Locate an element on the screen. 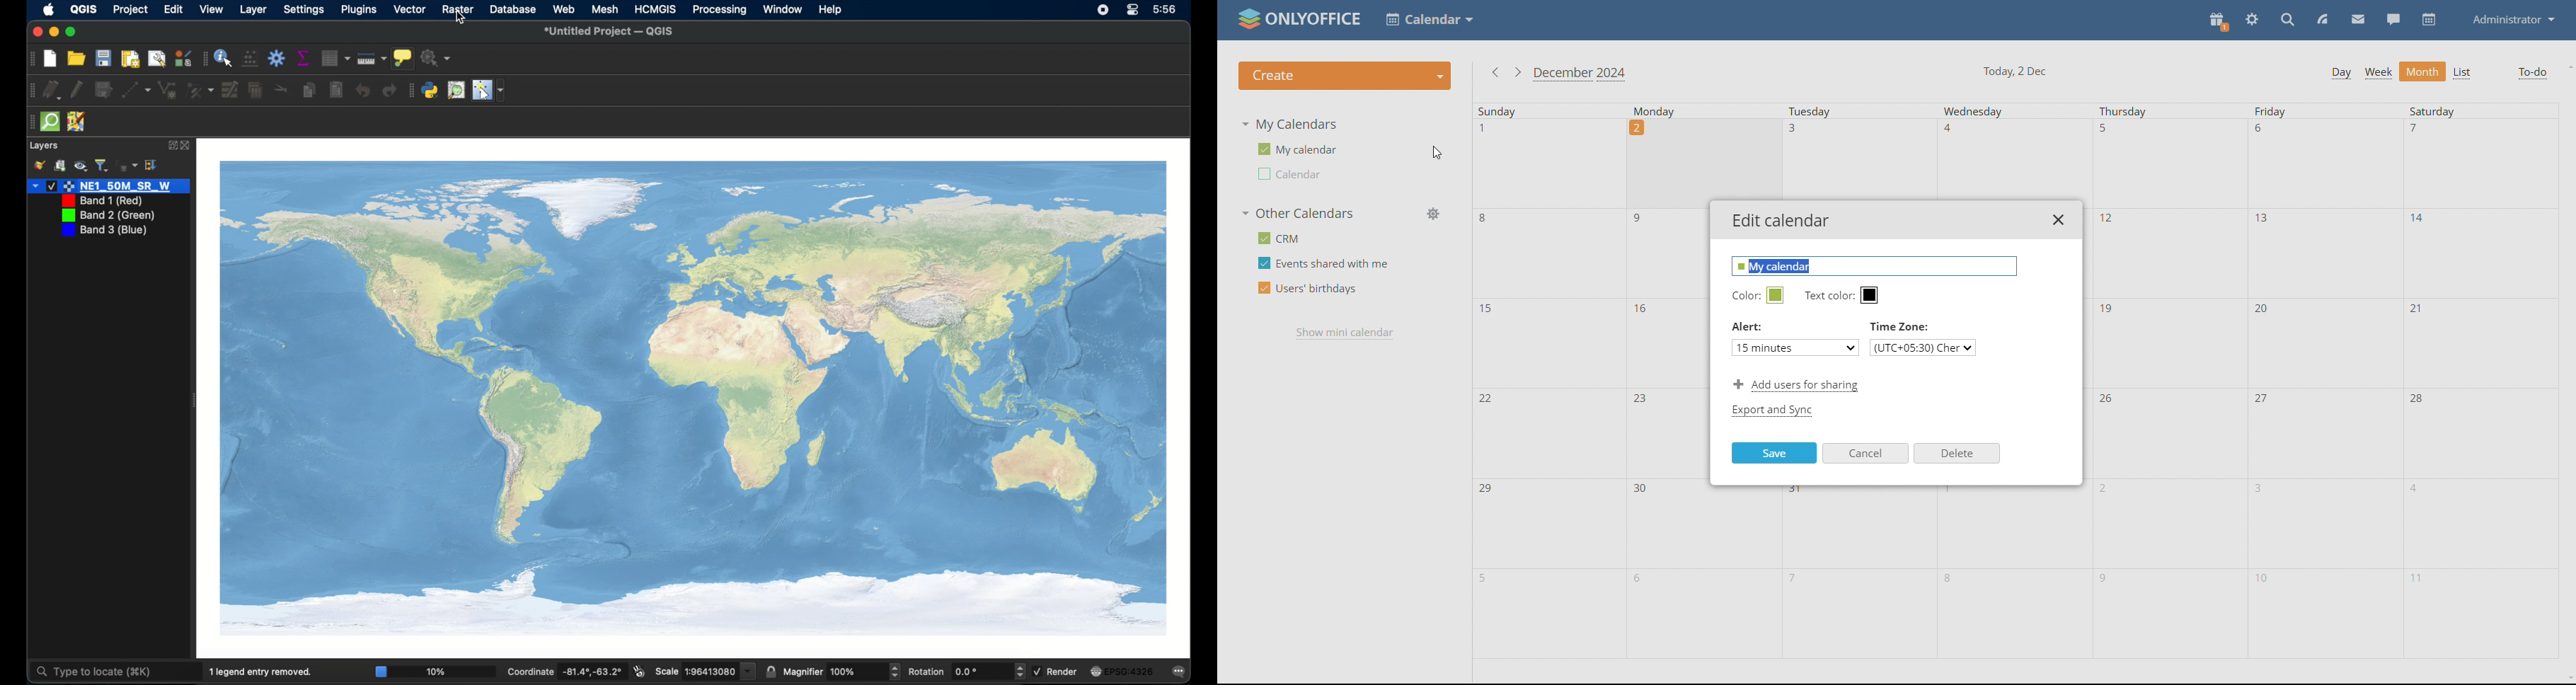 The image size is (2576, 700). scale is located at coordinates (705, 670).